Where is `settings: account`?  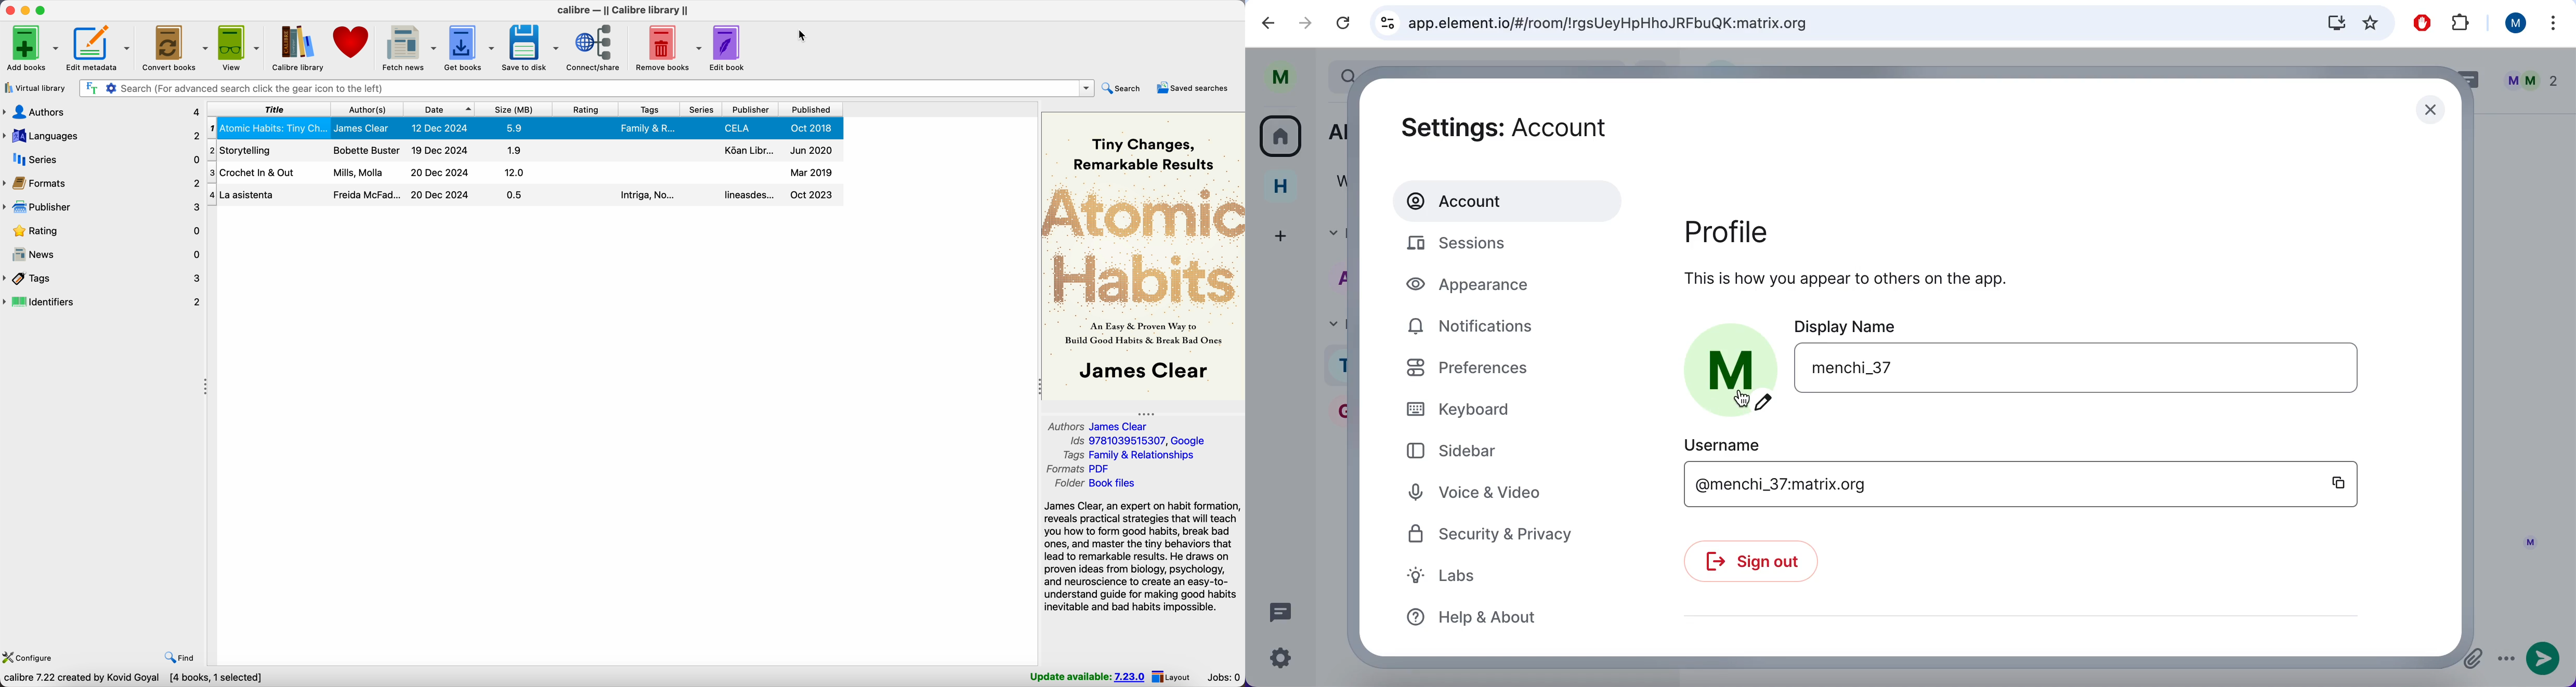
settings: account is located at coordinates (1527, 127).